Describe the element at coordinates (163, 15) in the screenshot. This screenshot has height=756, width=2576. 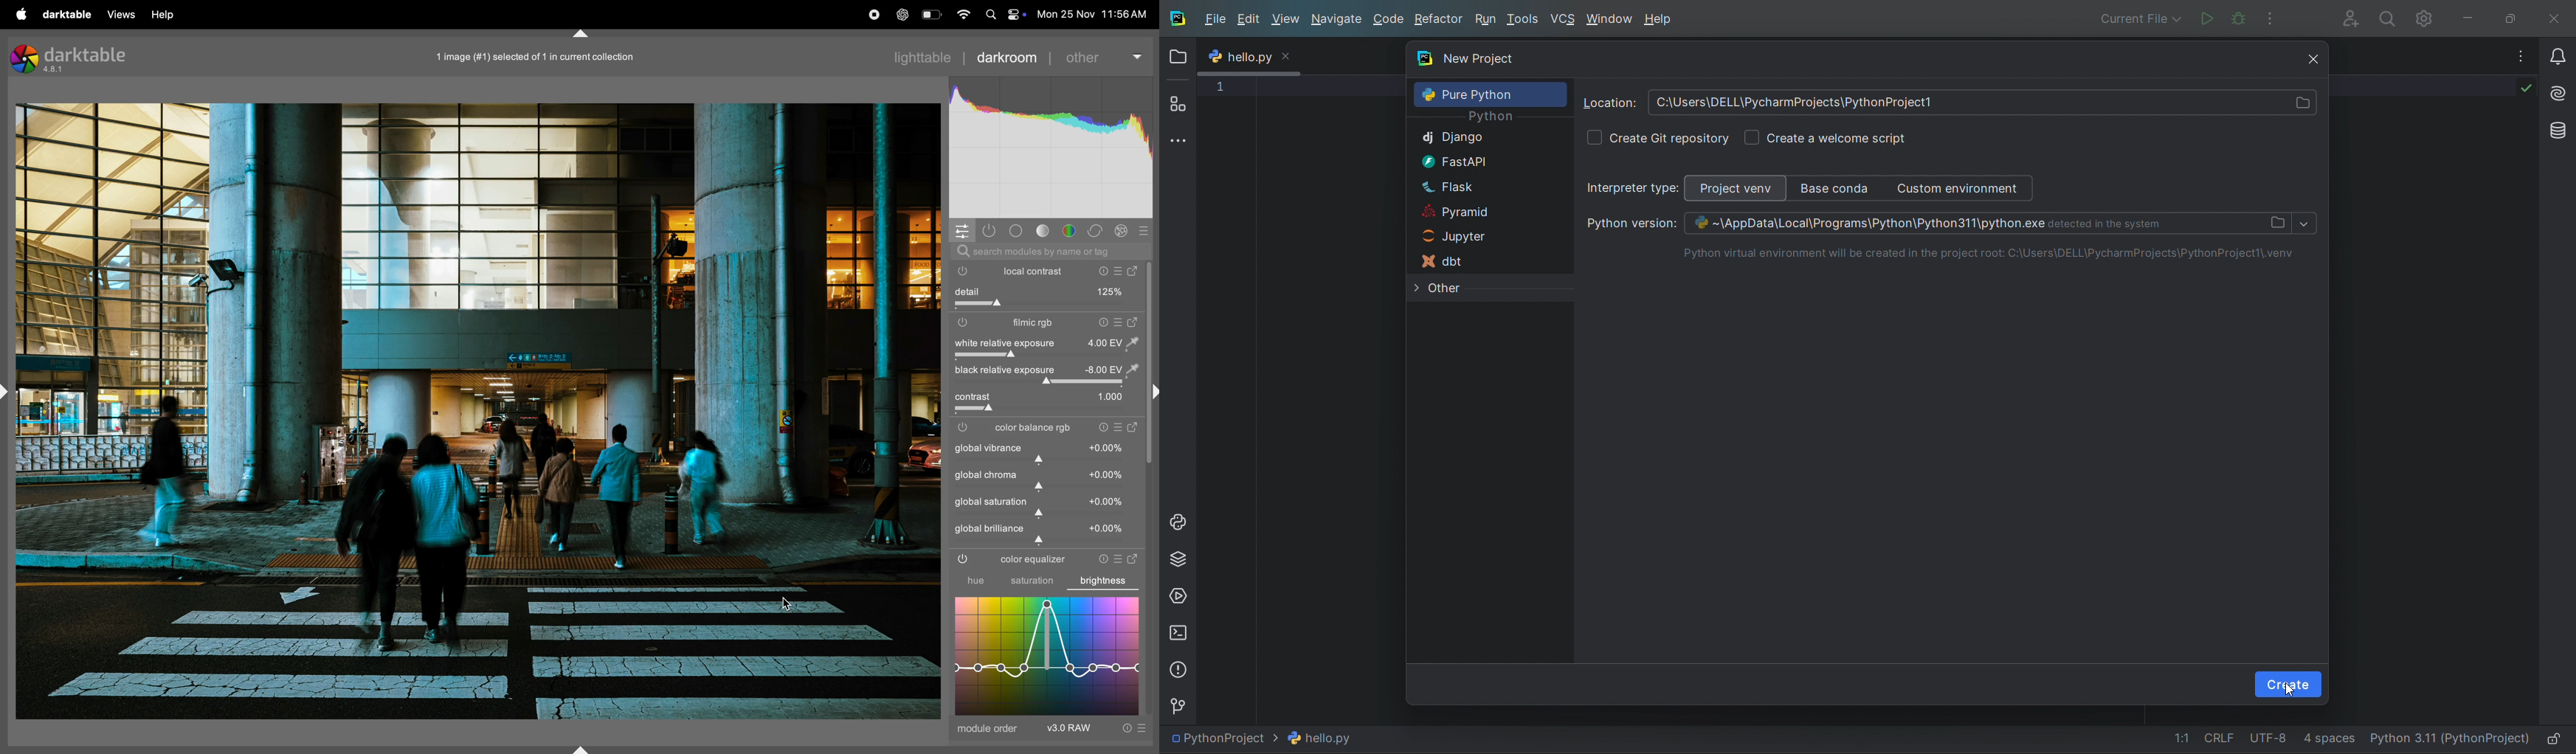
I see `help` at that location.